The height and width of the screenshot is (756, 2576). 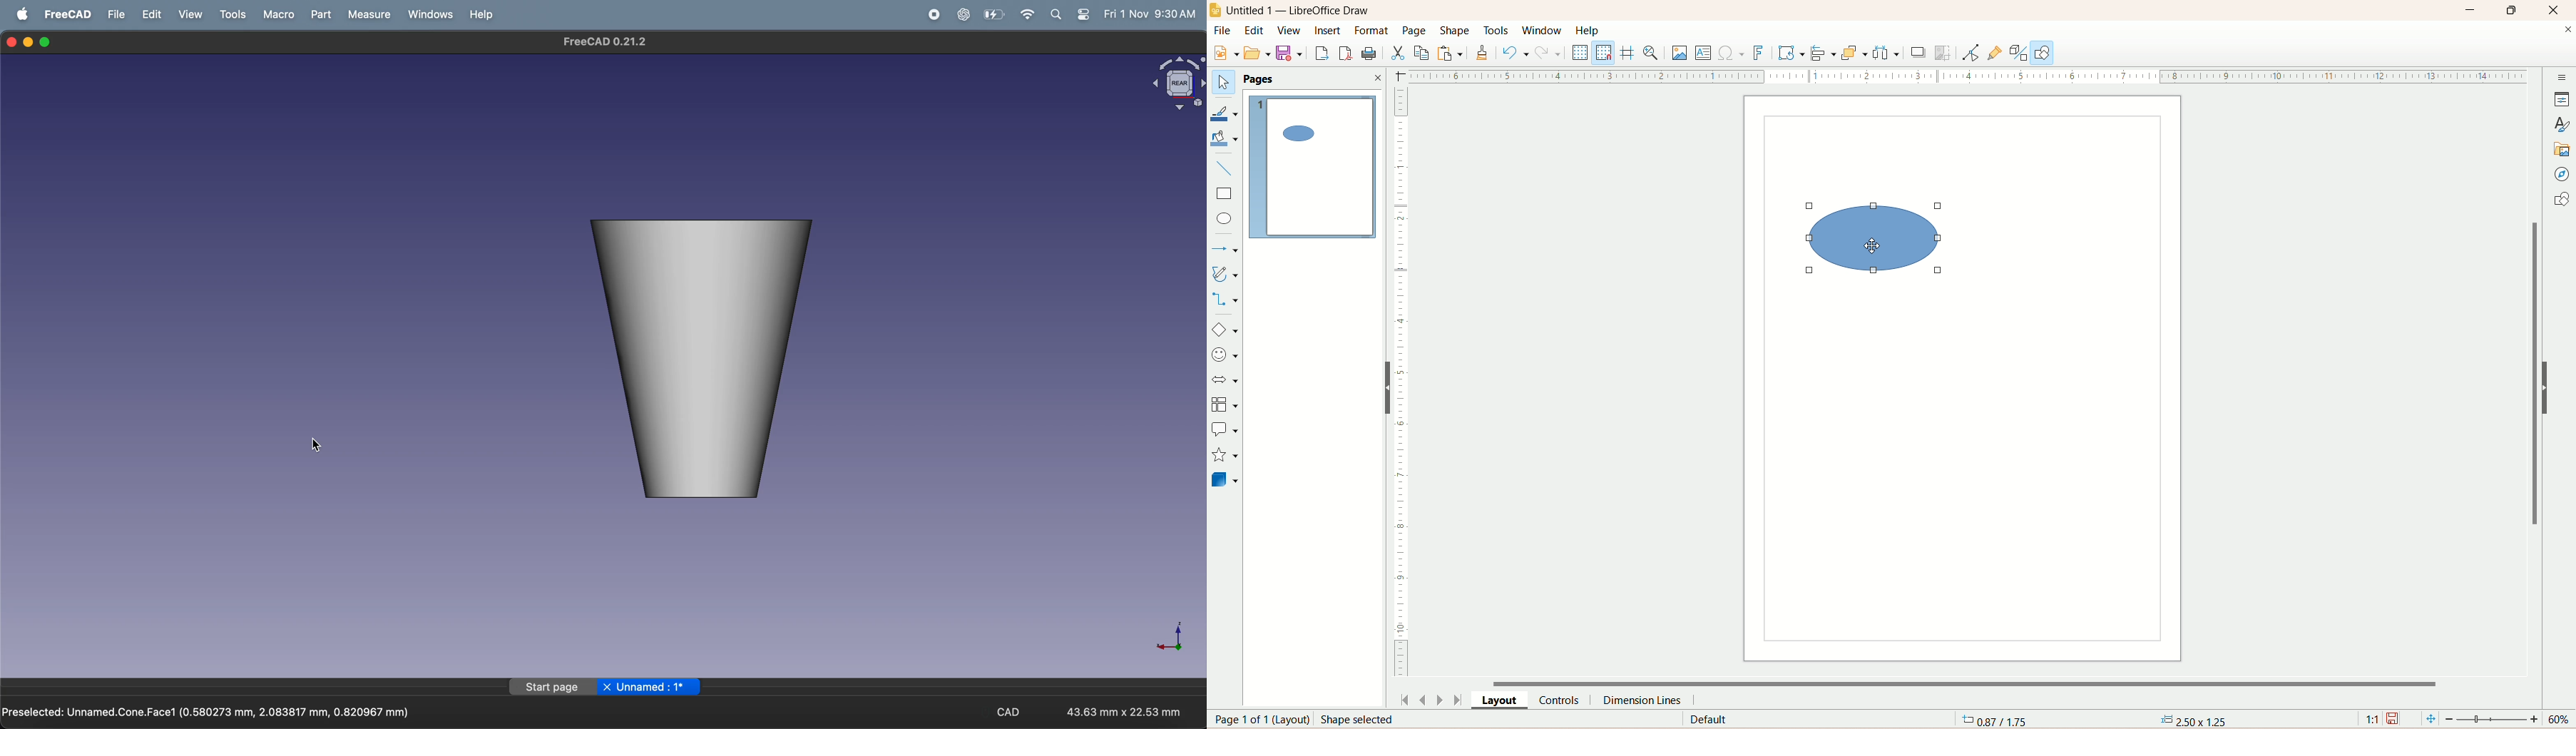 I want to click on export, so click(x=1323, y=50).